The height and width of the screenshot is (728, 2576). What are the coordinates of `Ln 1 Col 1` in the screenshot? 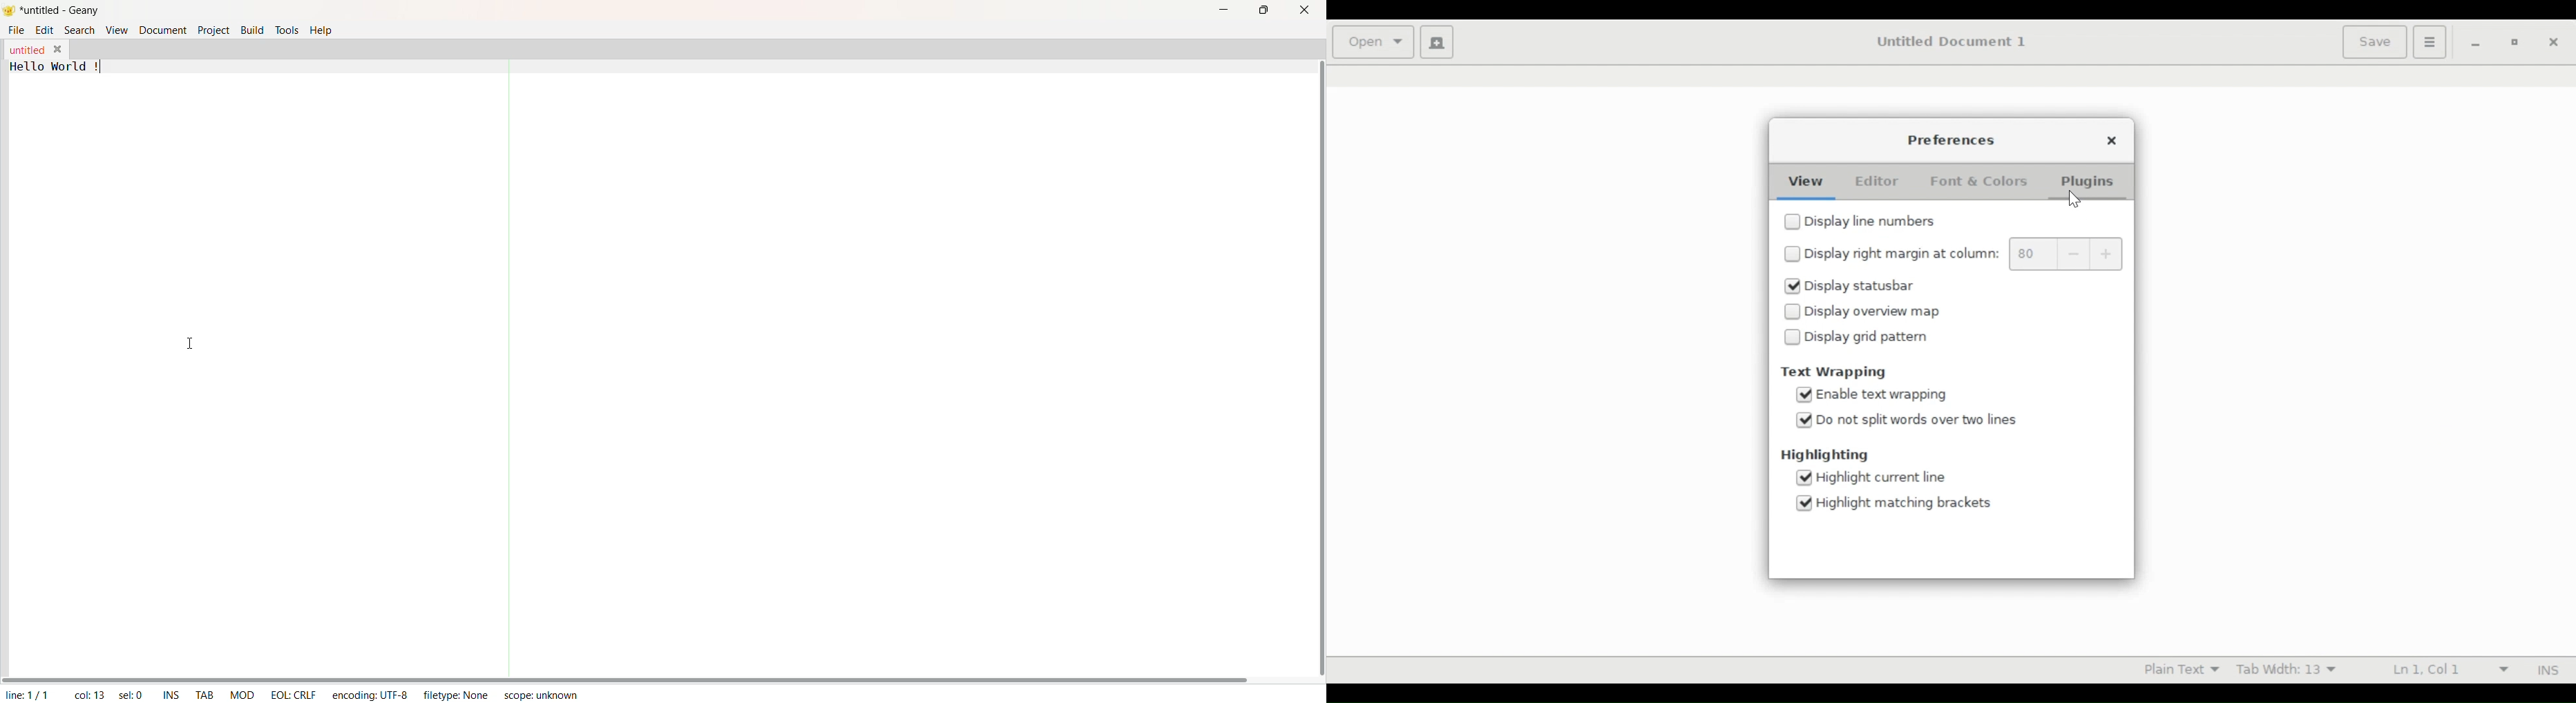 It's located at (2443, 669).